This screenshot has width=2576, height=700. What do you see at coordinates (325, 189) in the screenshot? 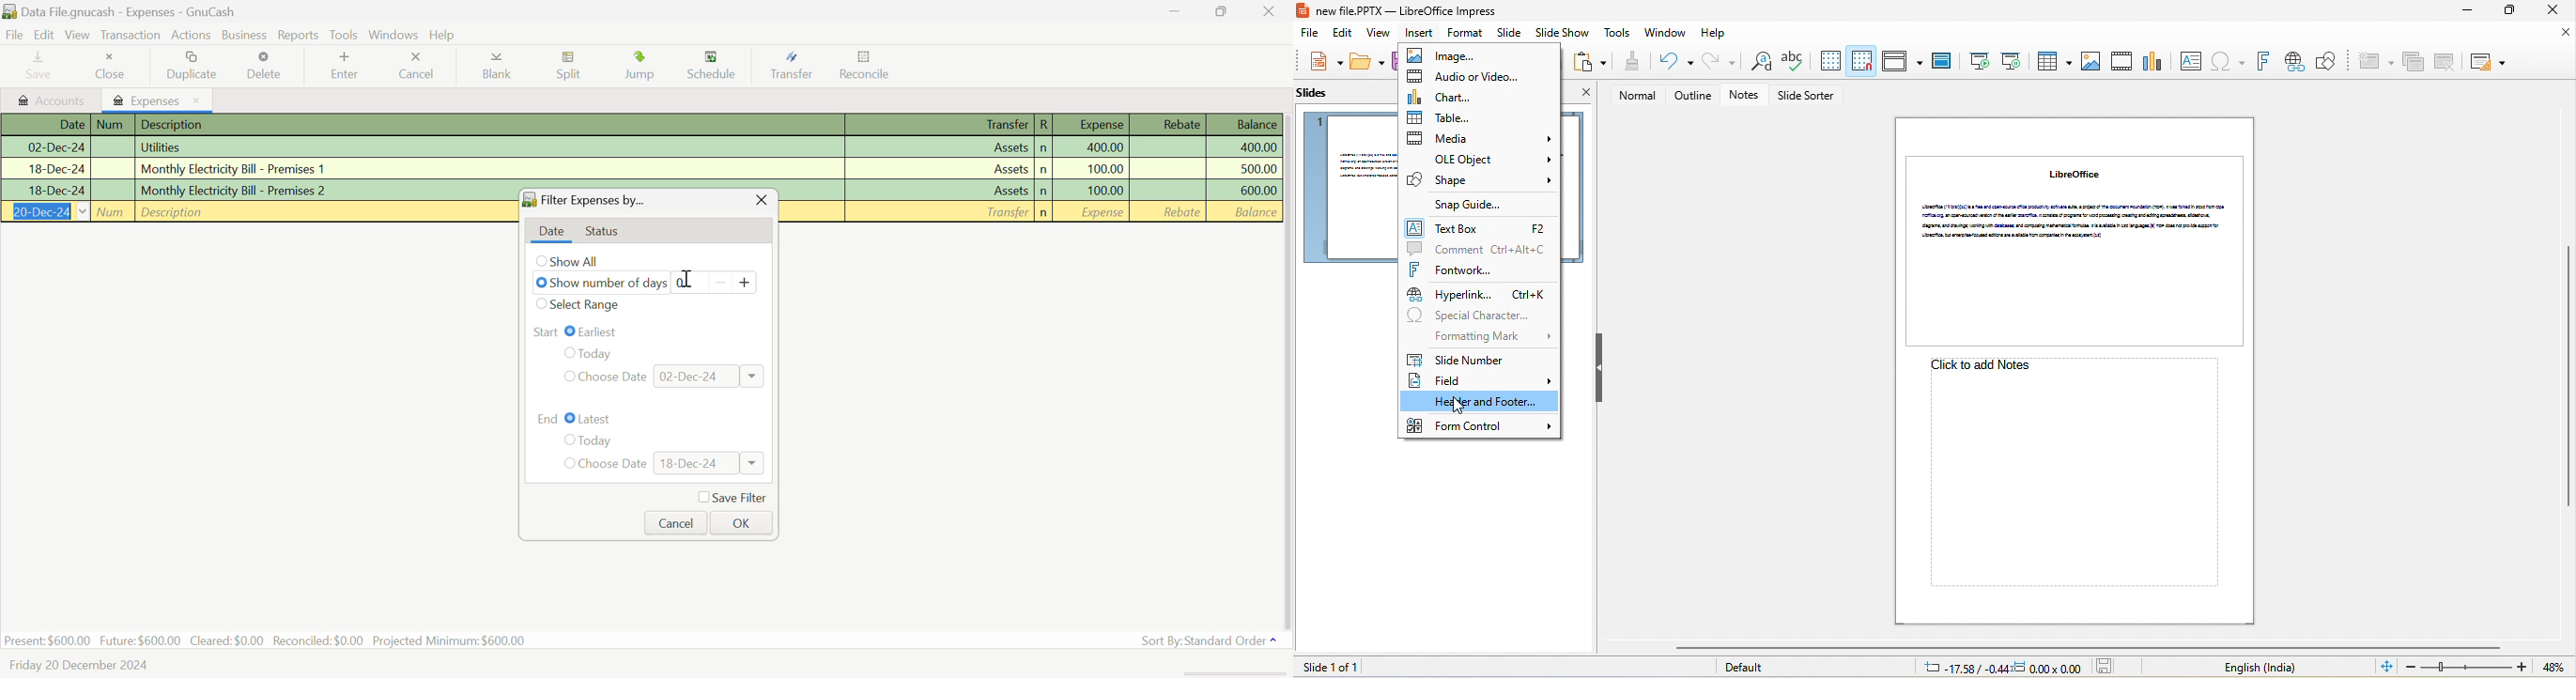
I see `Premises 2 Bill` at bounding box center [325, 189].